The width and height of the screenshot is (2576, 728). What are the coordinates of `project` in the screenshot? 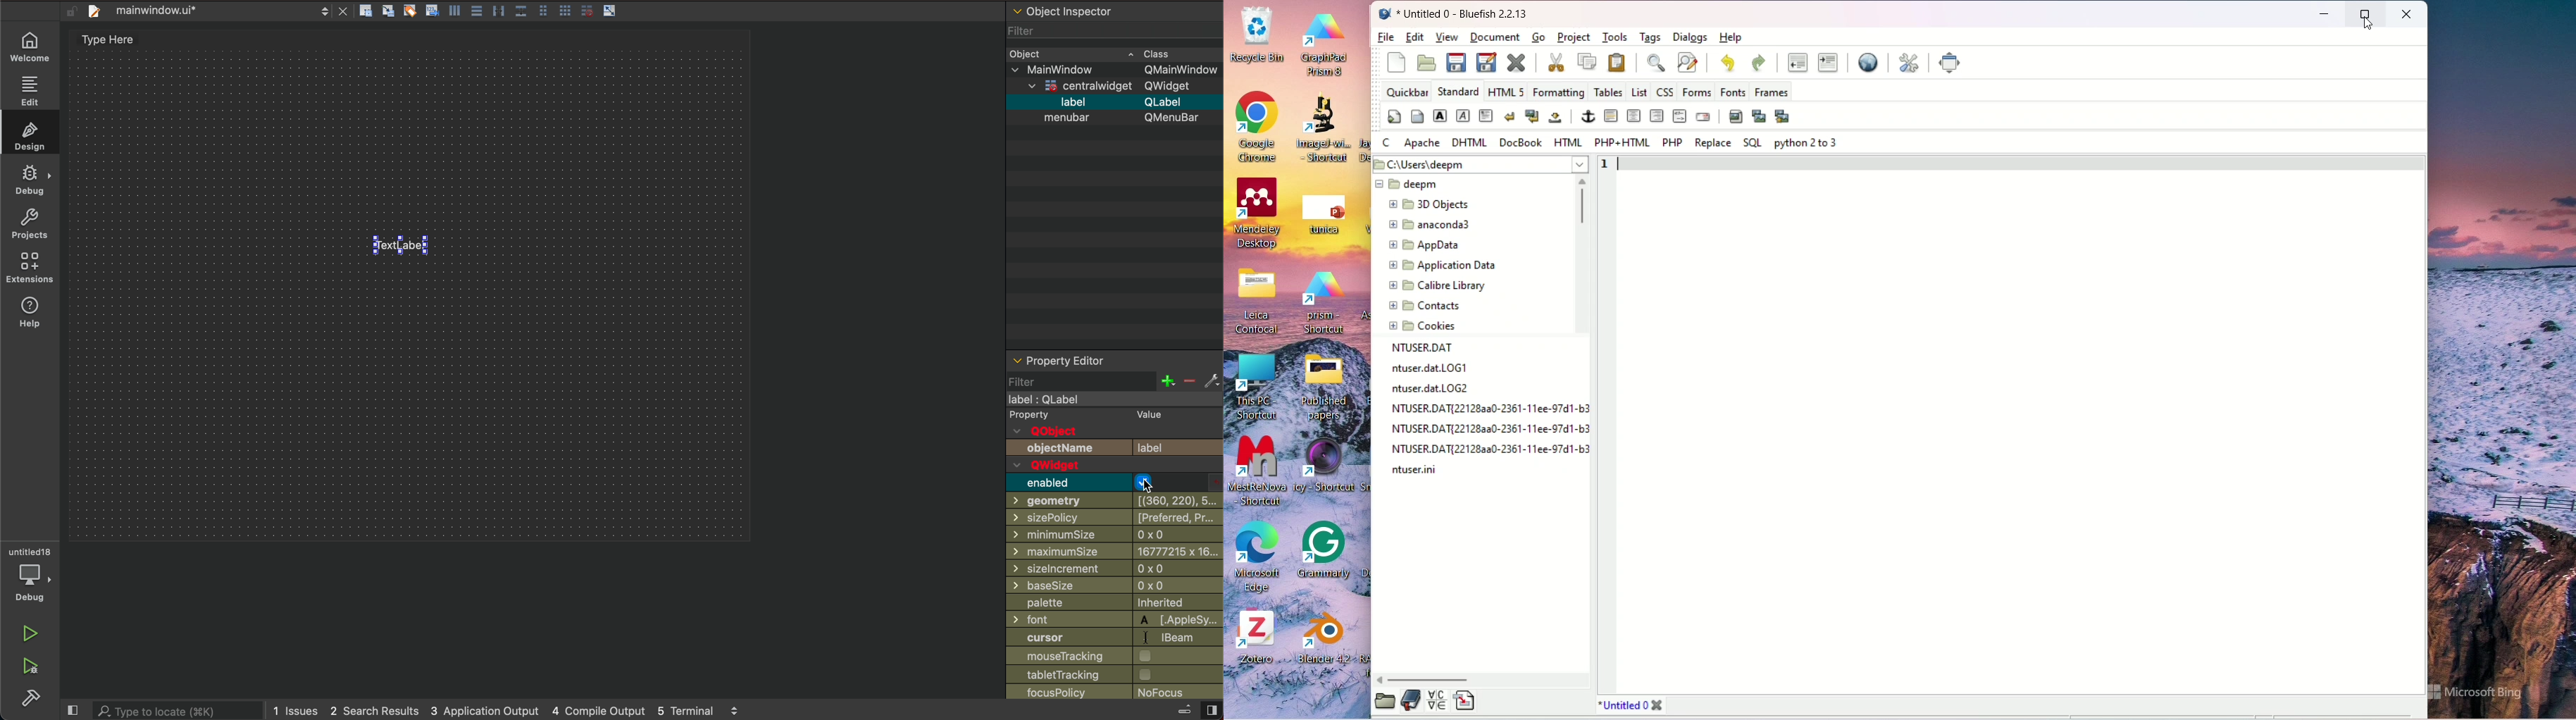 It's located at (1573, 37).